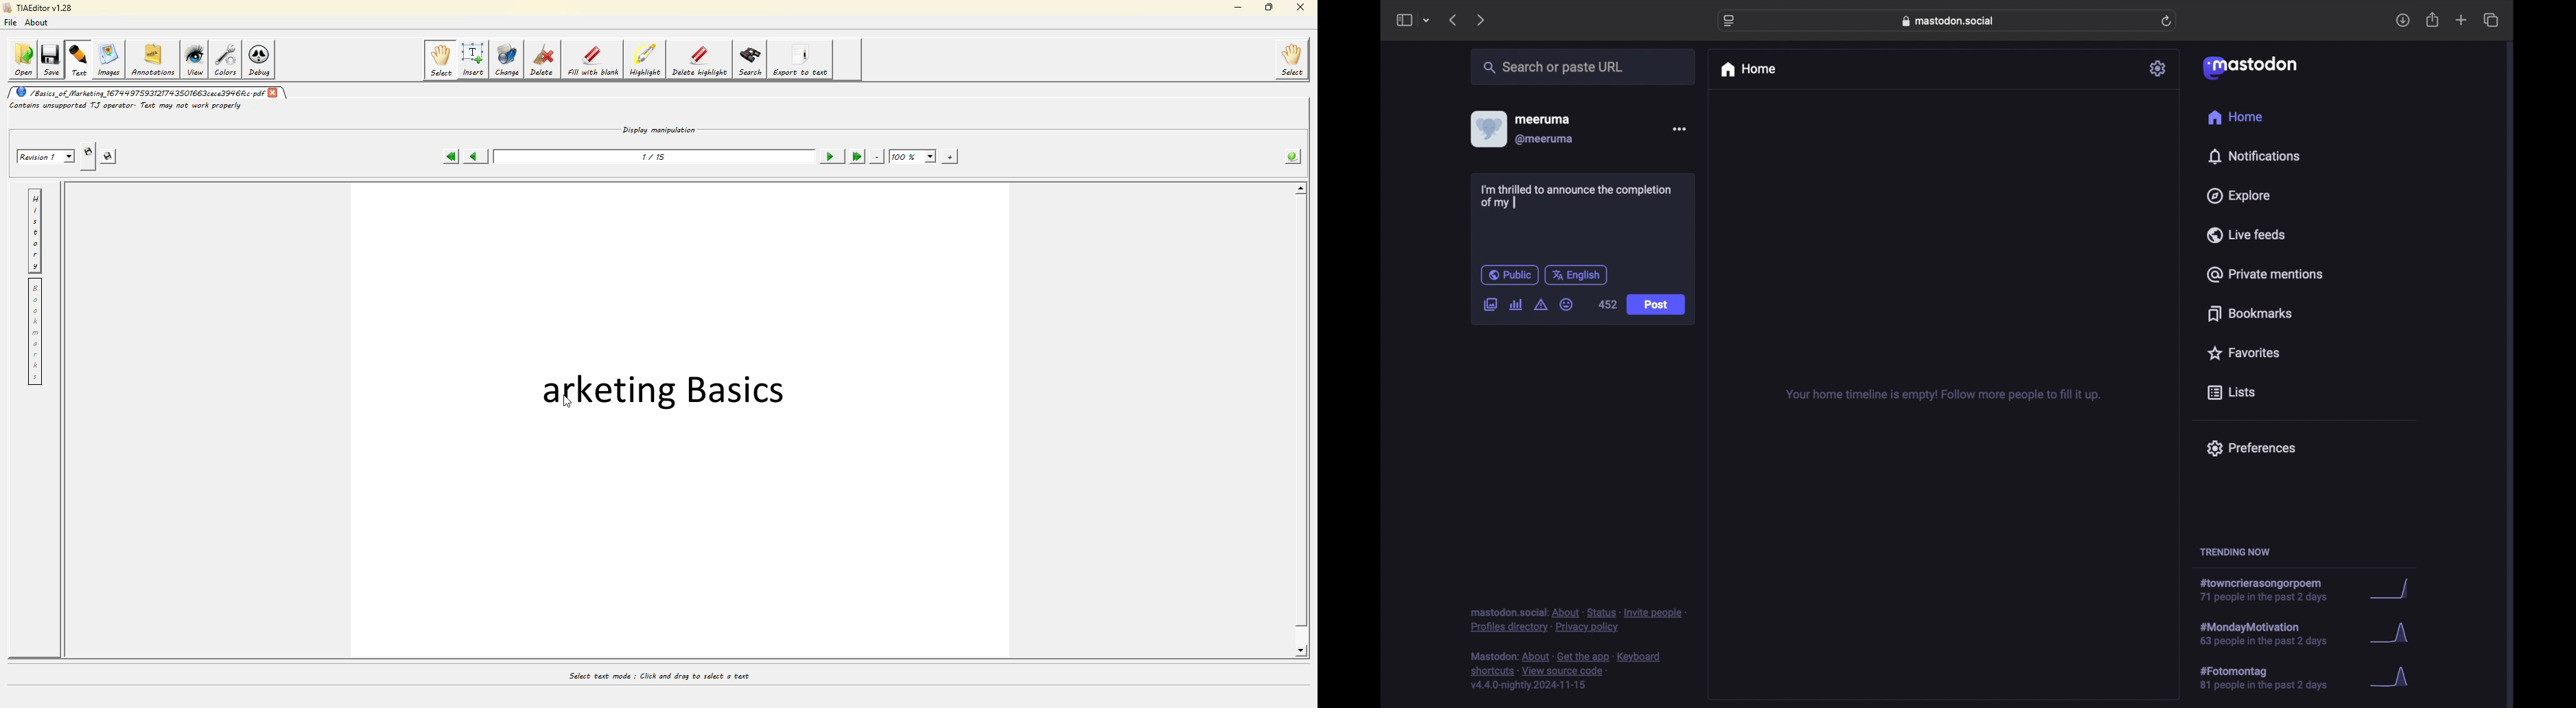 The width and height of the screenshot is (2576, 728). What do you see at coordinates (912, 154) in the screenshot?
I see `100%` at bounding box center [912, 154].